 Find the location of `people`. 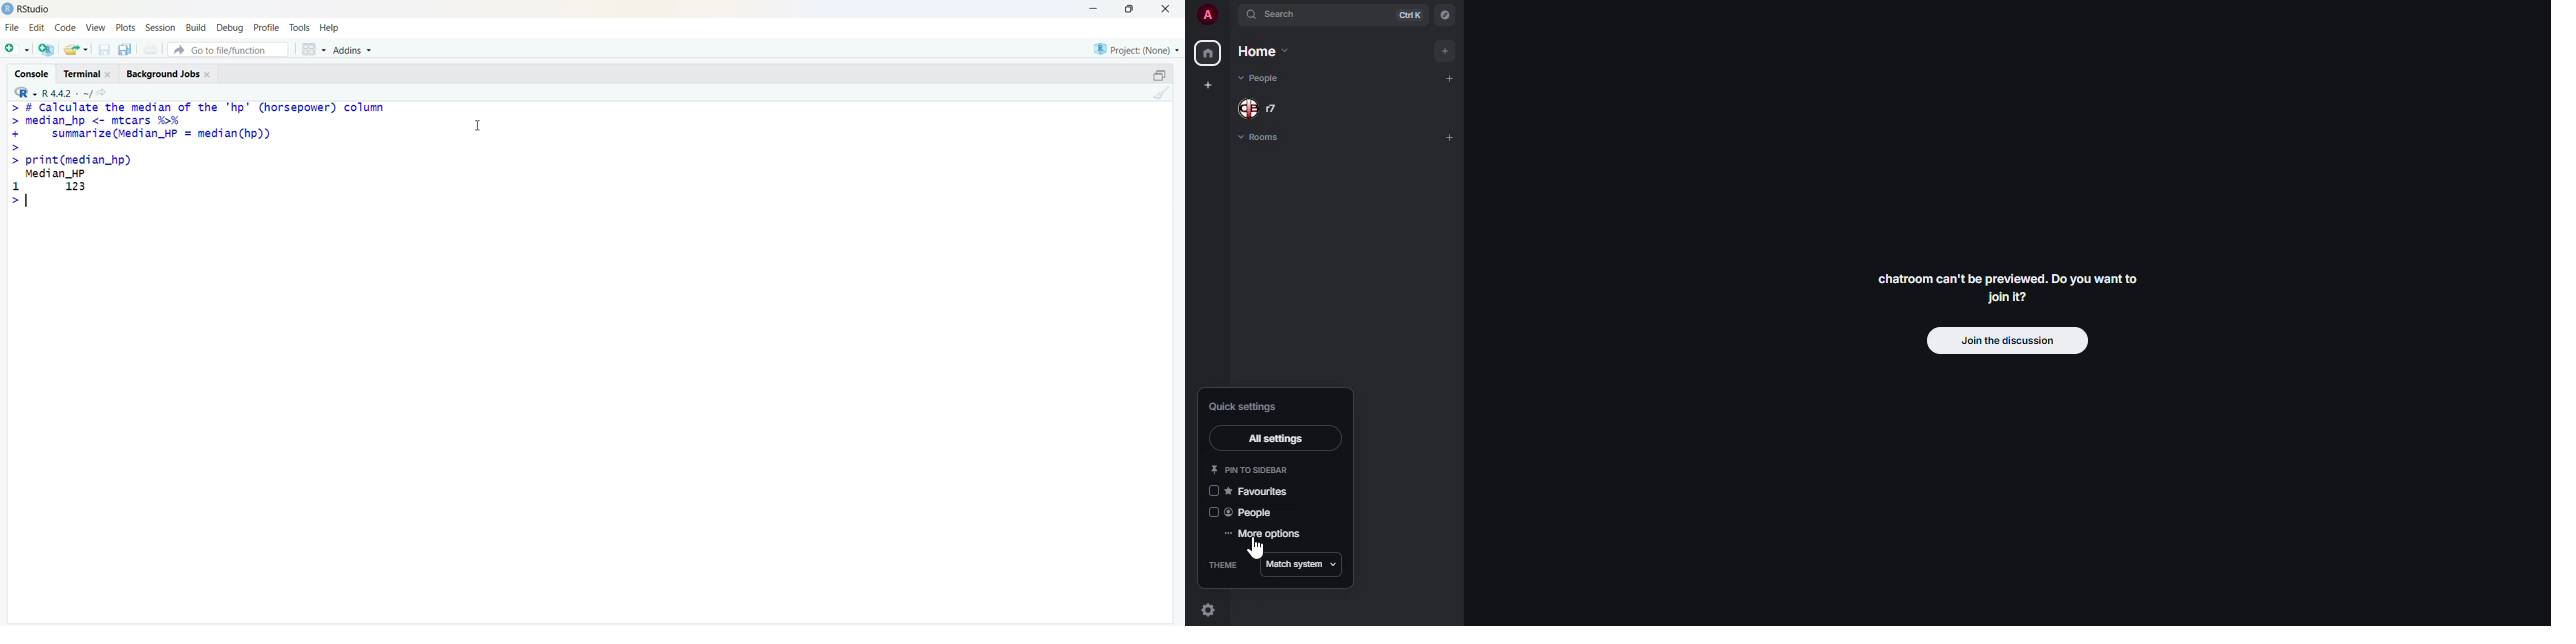

people is located at coordinates (1259, 107).